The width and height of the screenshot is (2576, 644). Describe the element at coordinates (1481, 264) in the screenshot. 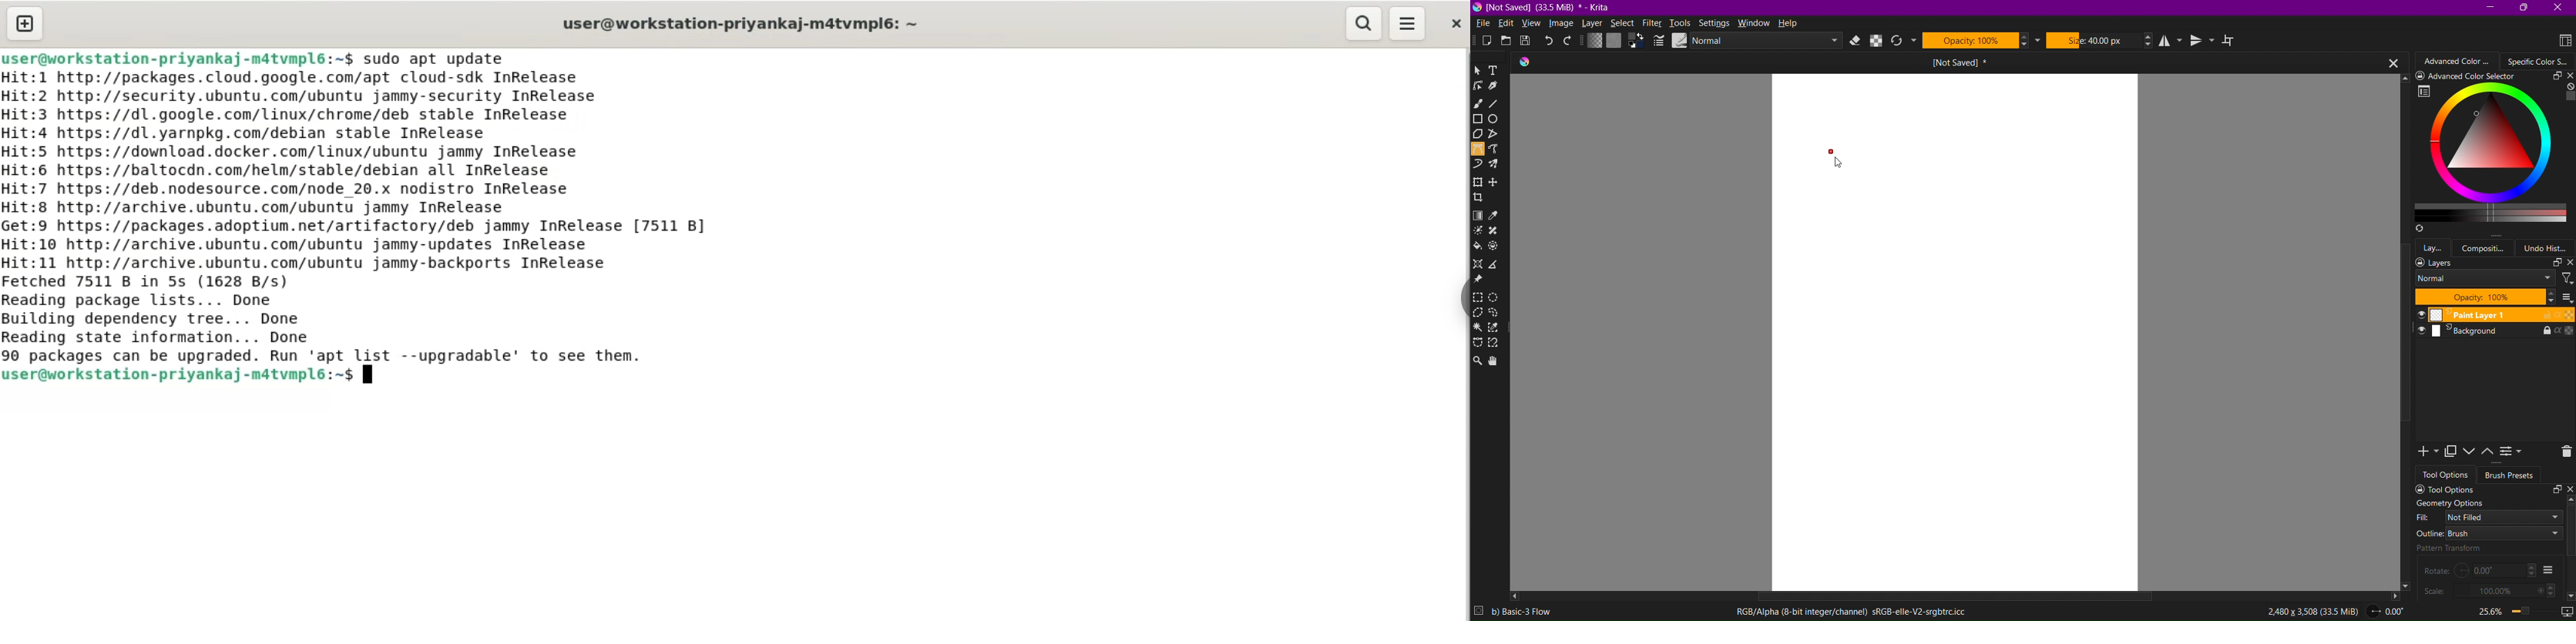

I see `Assistant Tool` at that location.